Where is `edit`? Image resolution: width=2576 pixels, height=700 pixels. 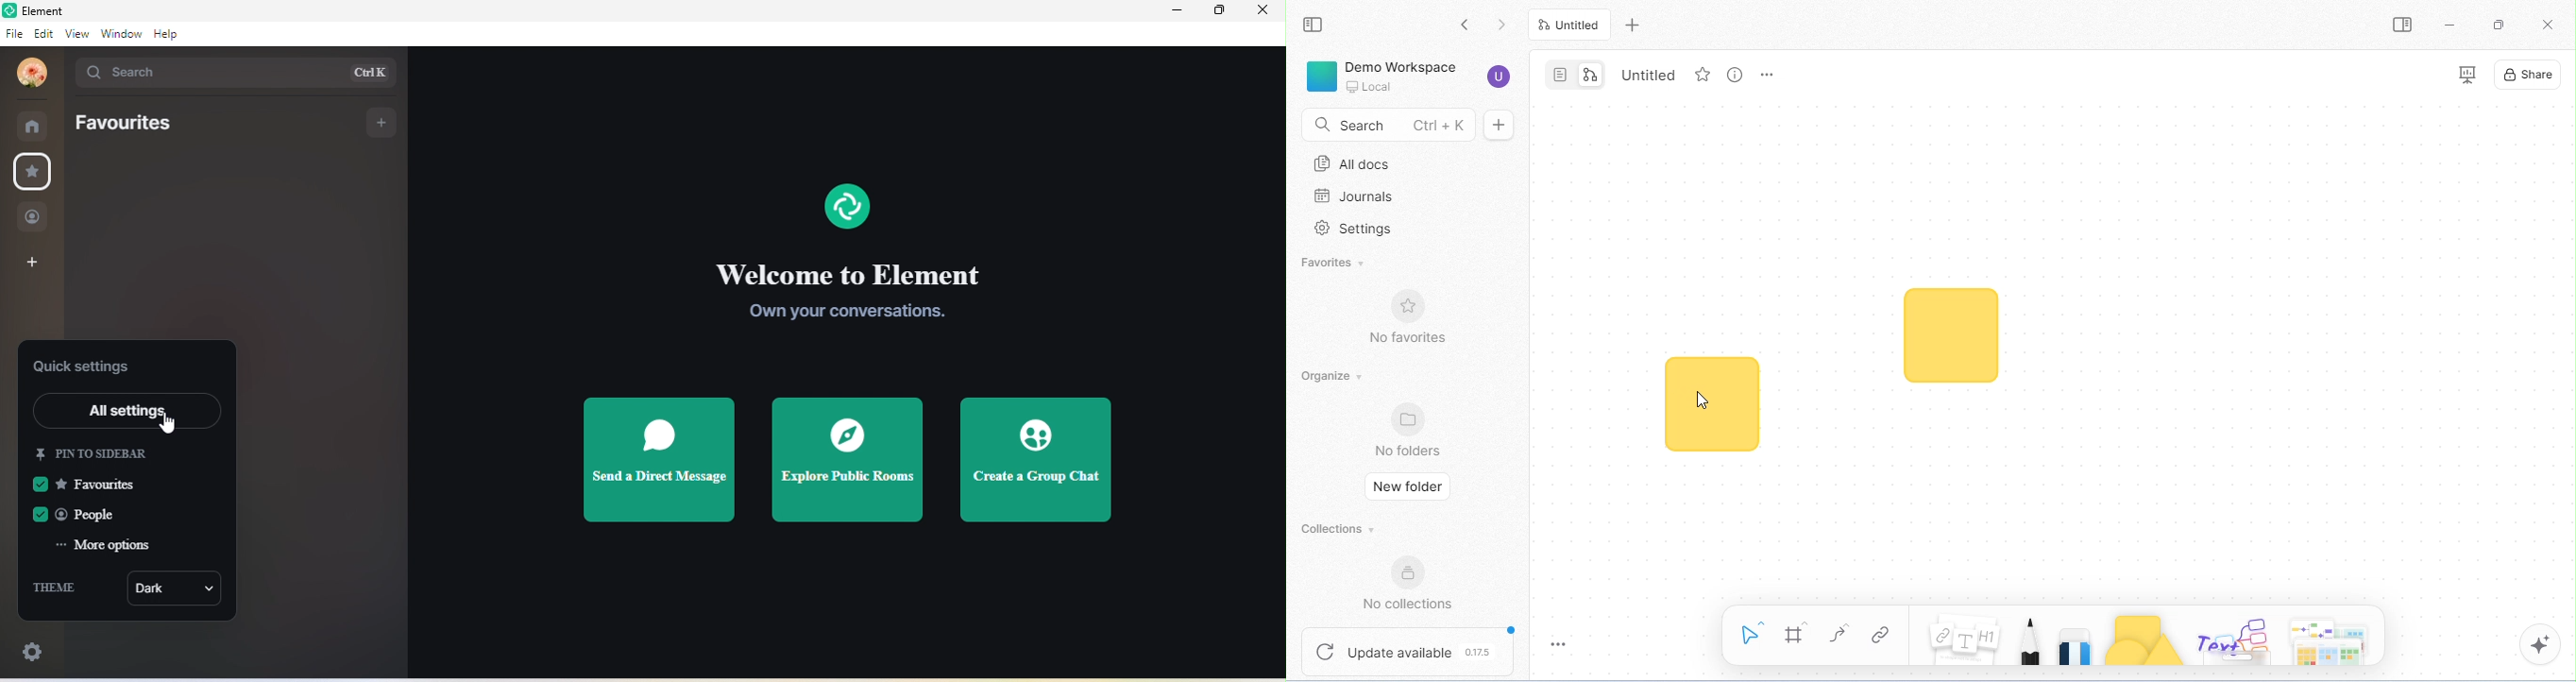 edit is located at coordinates (44, 37).